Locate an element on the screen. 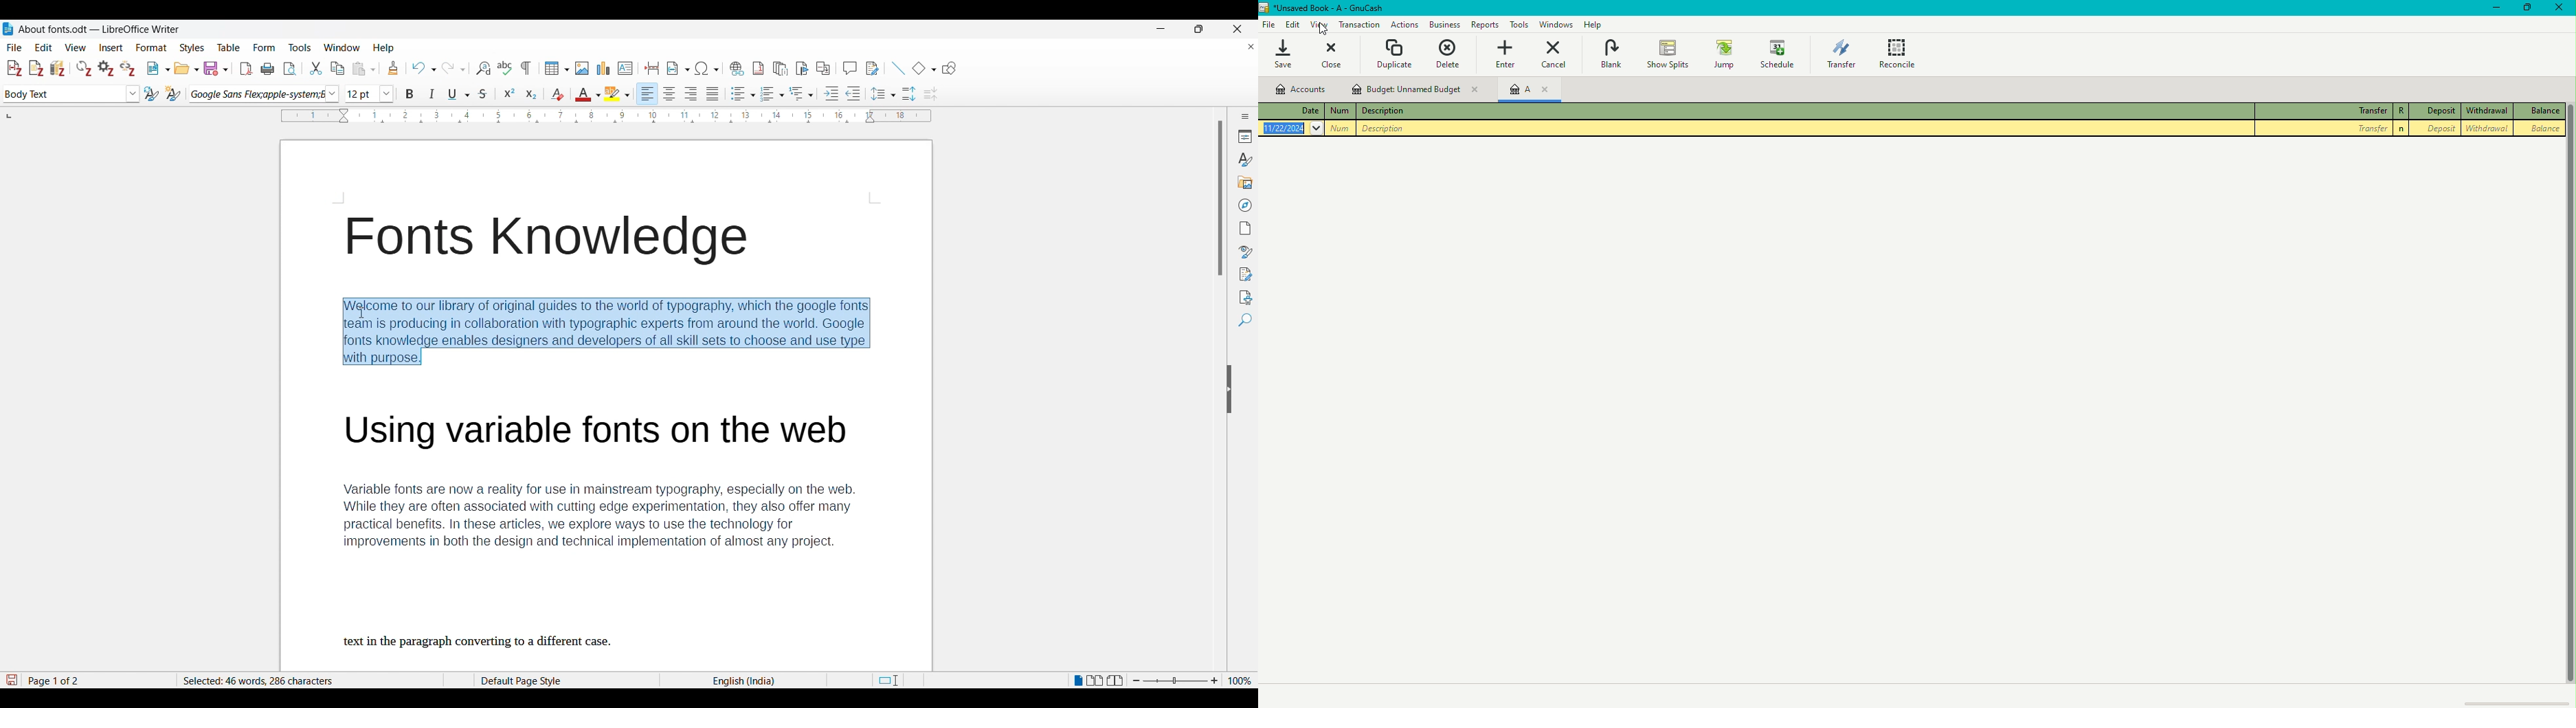 The image size is (2576, 728). Decrease indent is located at coordinates (853, 94).